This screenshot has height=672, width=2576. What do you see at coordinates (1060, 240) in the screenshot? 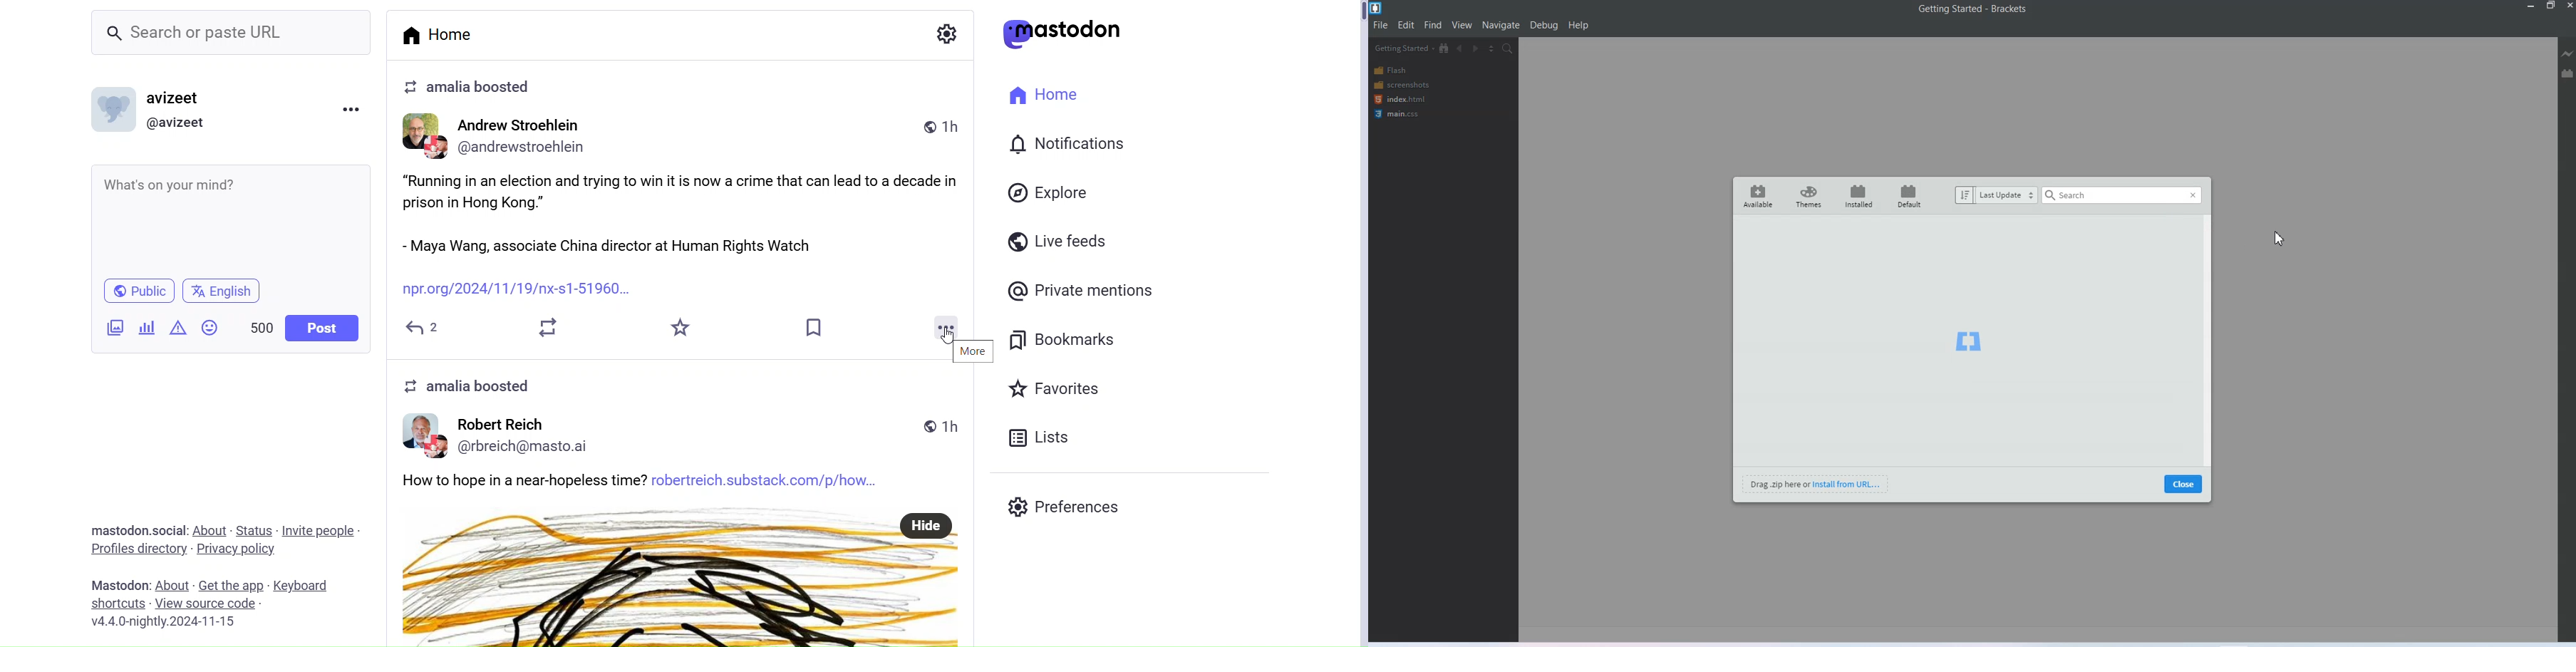
I see `Live Feeds` at bounding box center [1060, 240].